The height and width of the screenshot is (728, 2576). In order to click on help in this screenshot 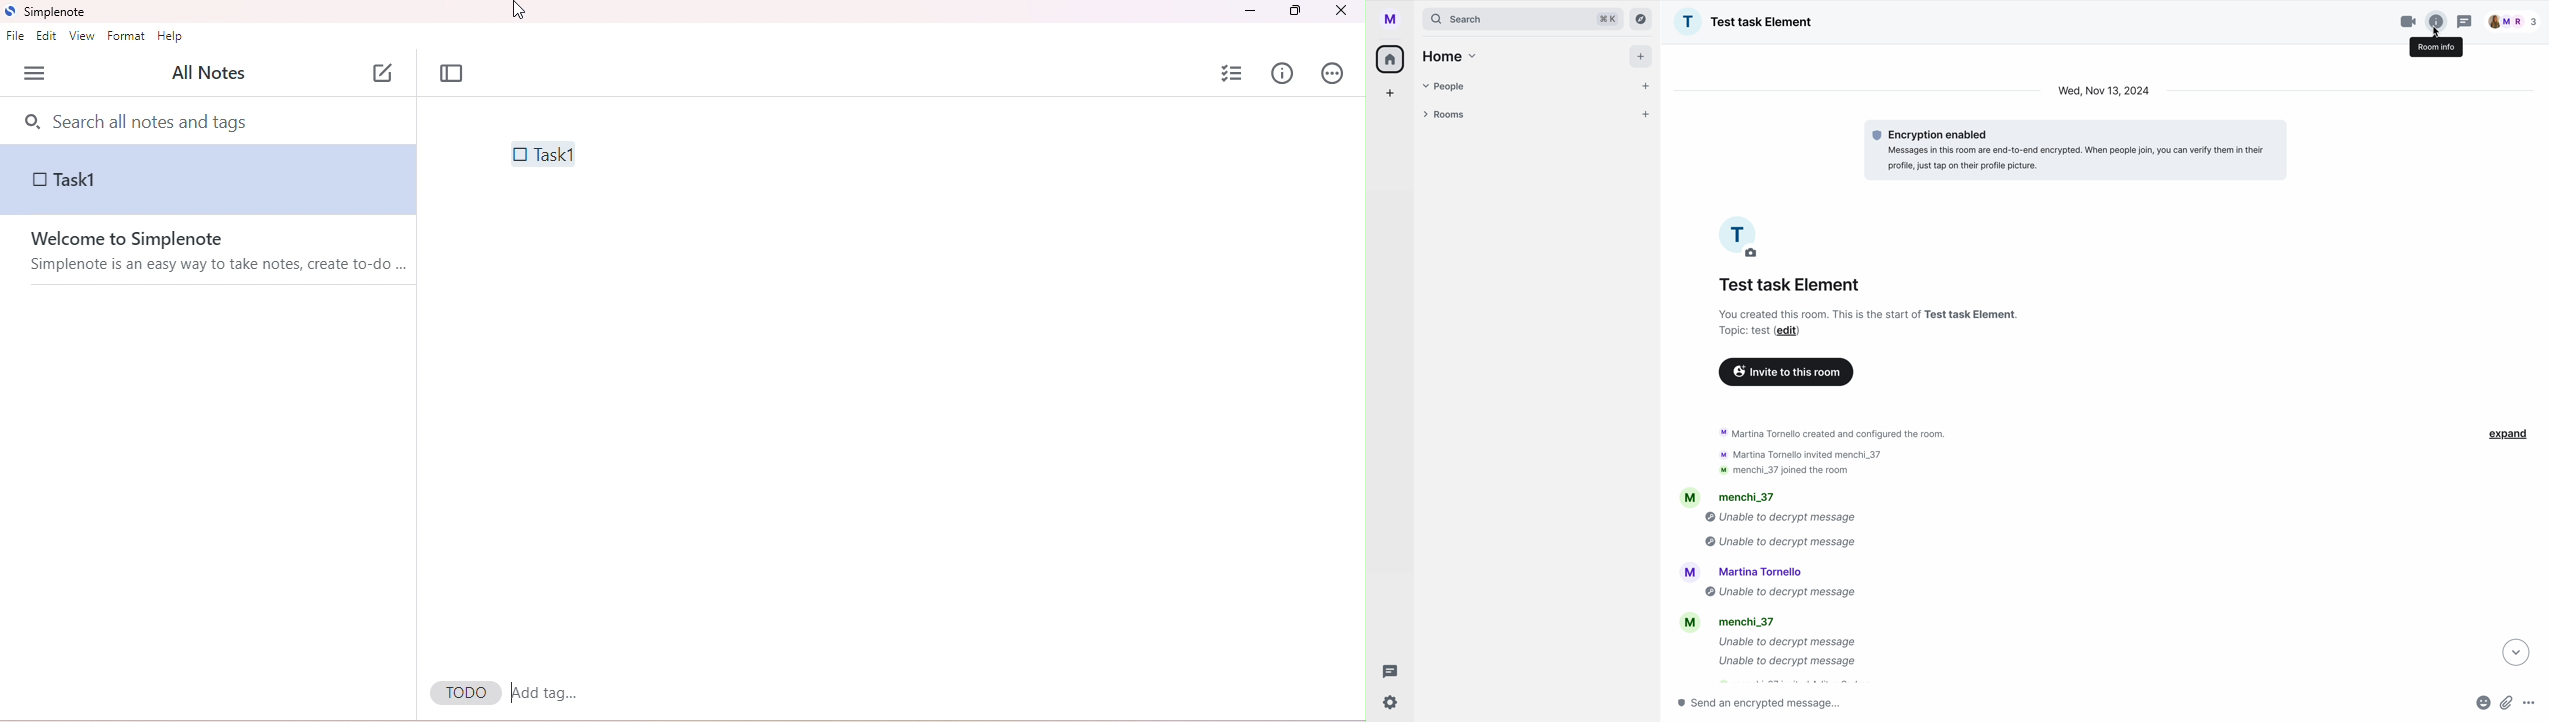, I will do `click(172, 38)`.